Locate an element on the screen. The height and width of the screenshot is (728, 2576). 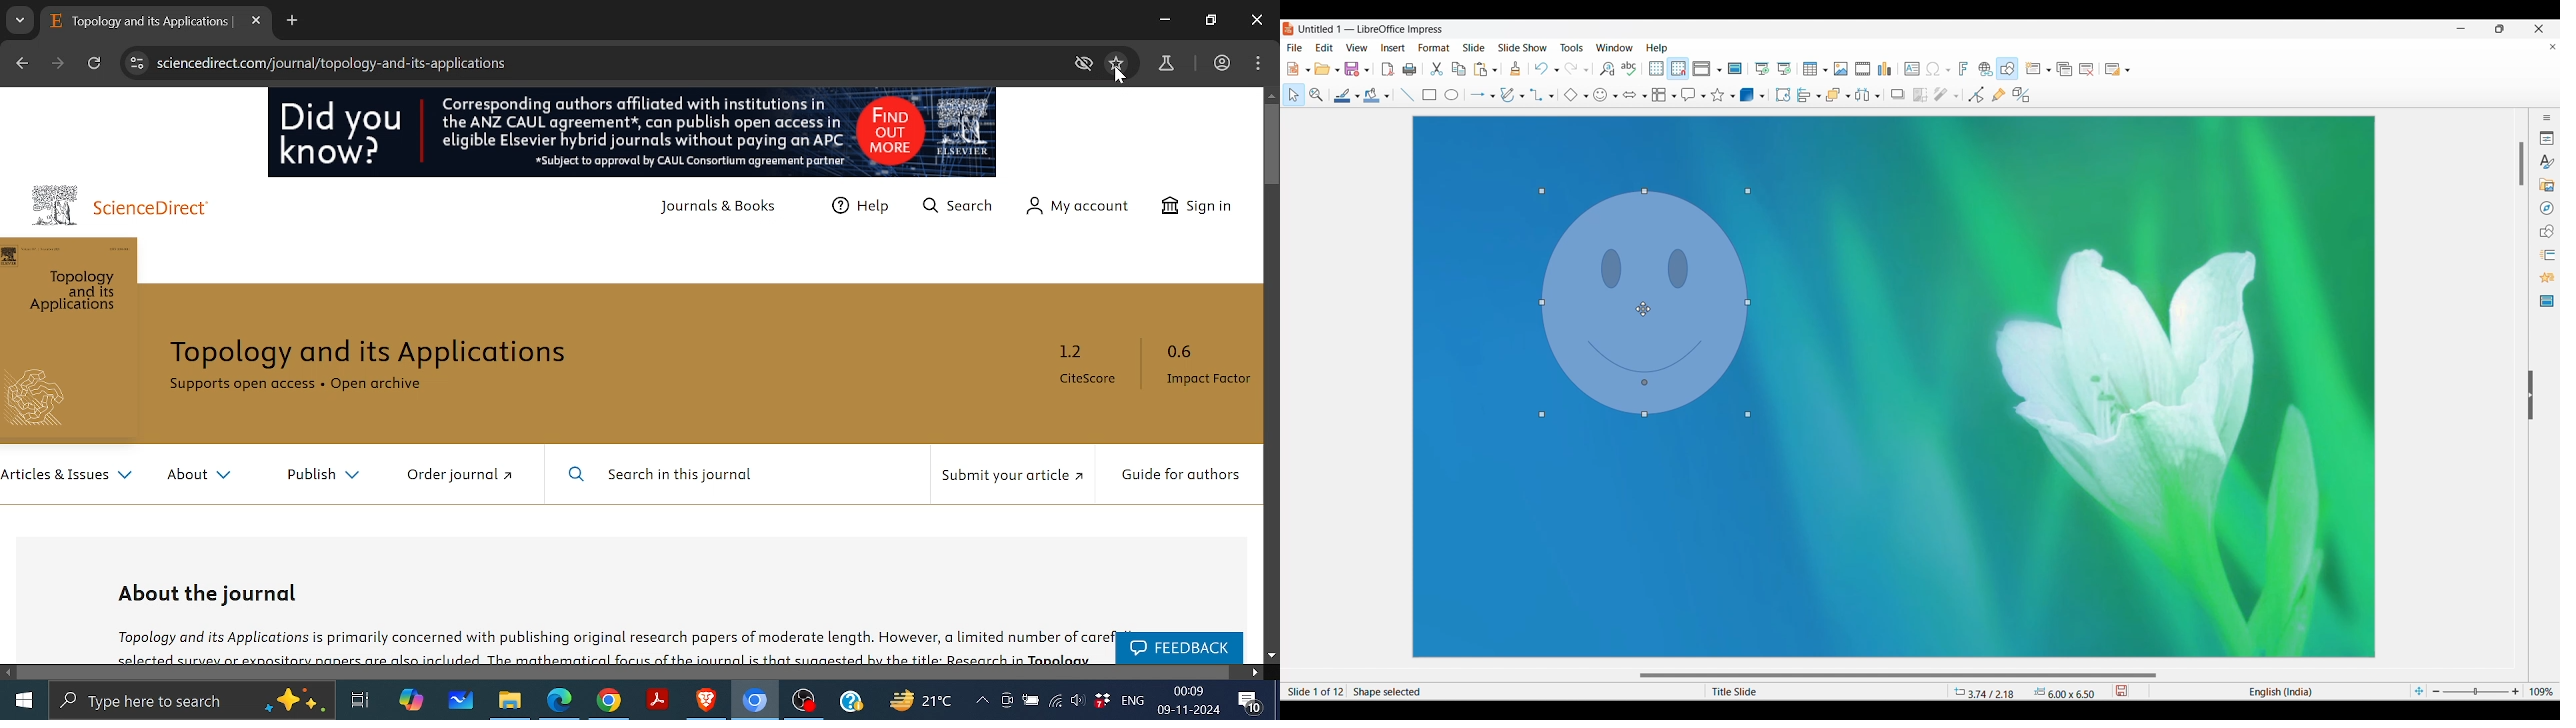
Cut is located at coordinates (1437, 69).